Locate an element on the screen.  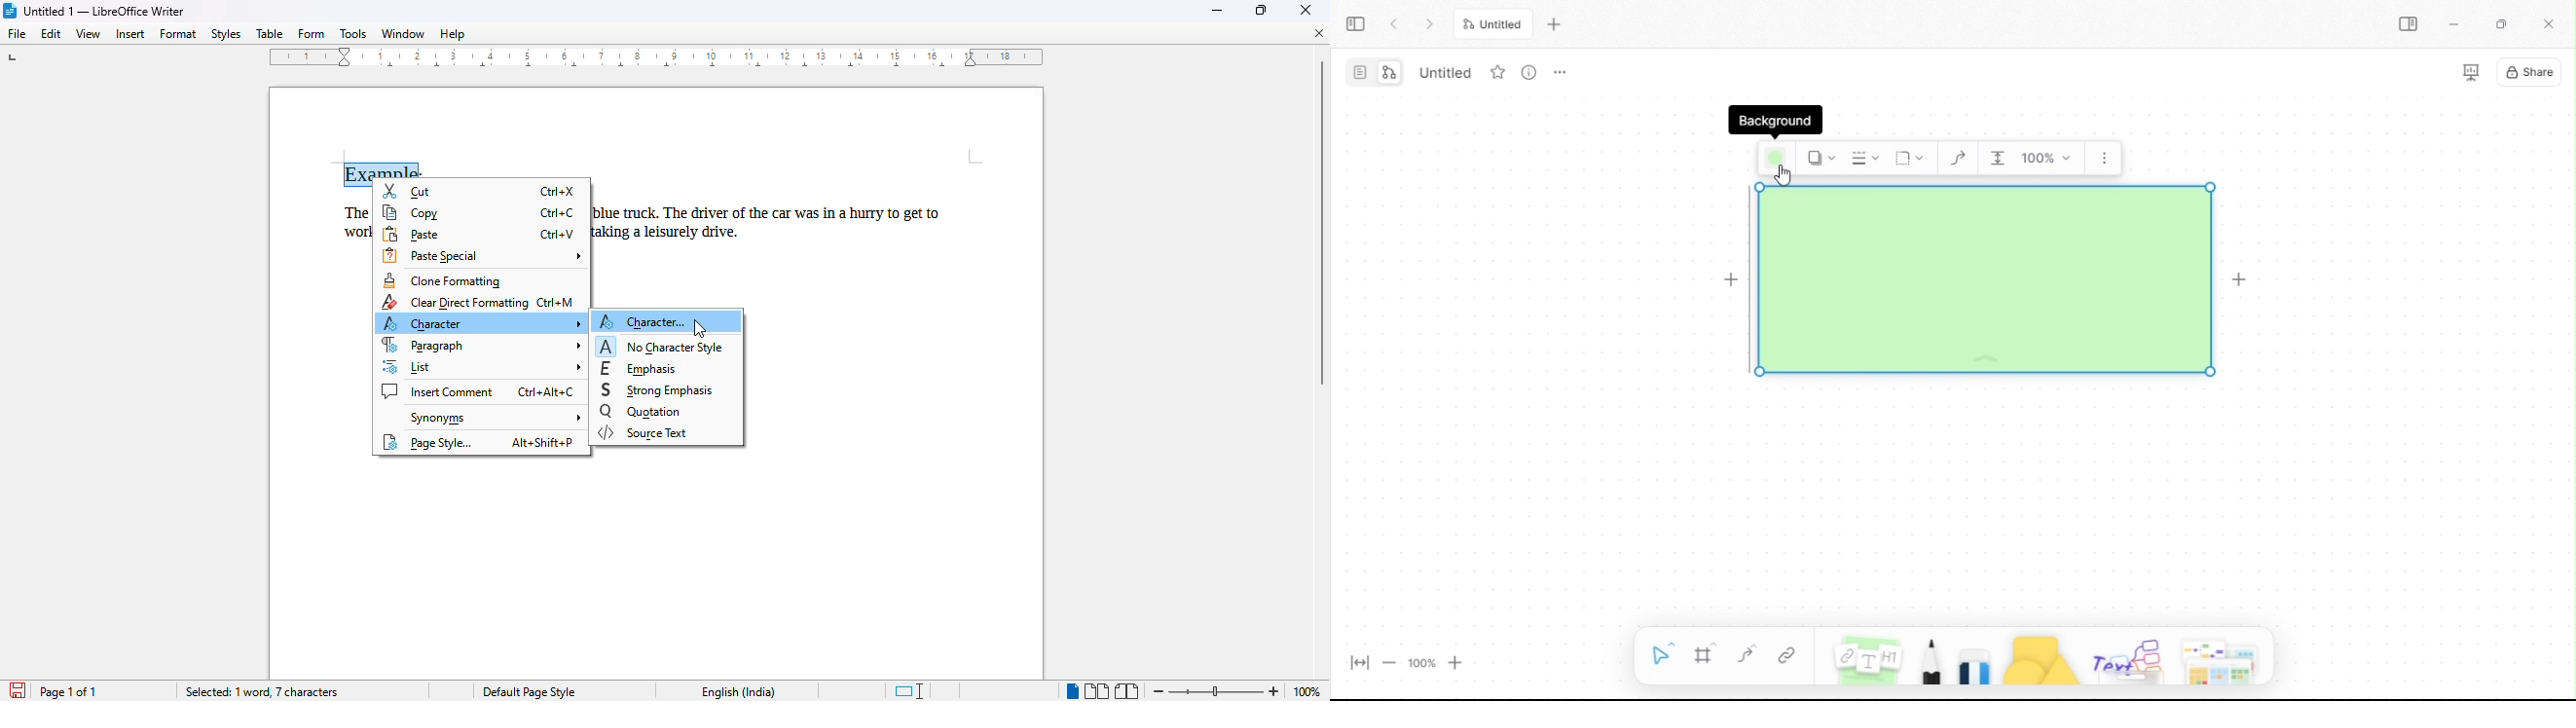
Ctrl+X is located at coordinates (556, 192).